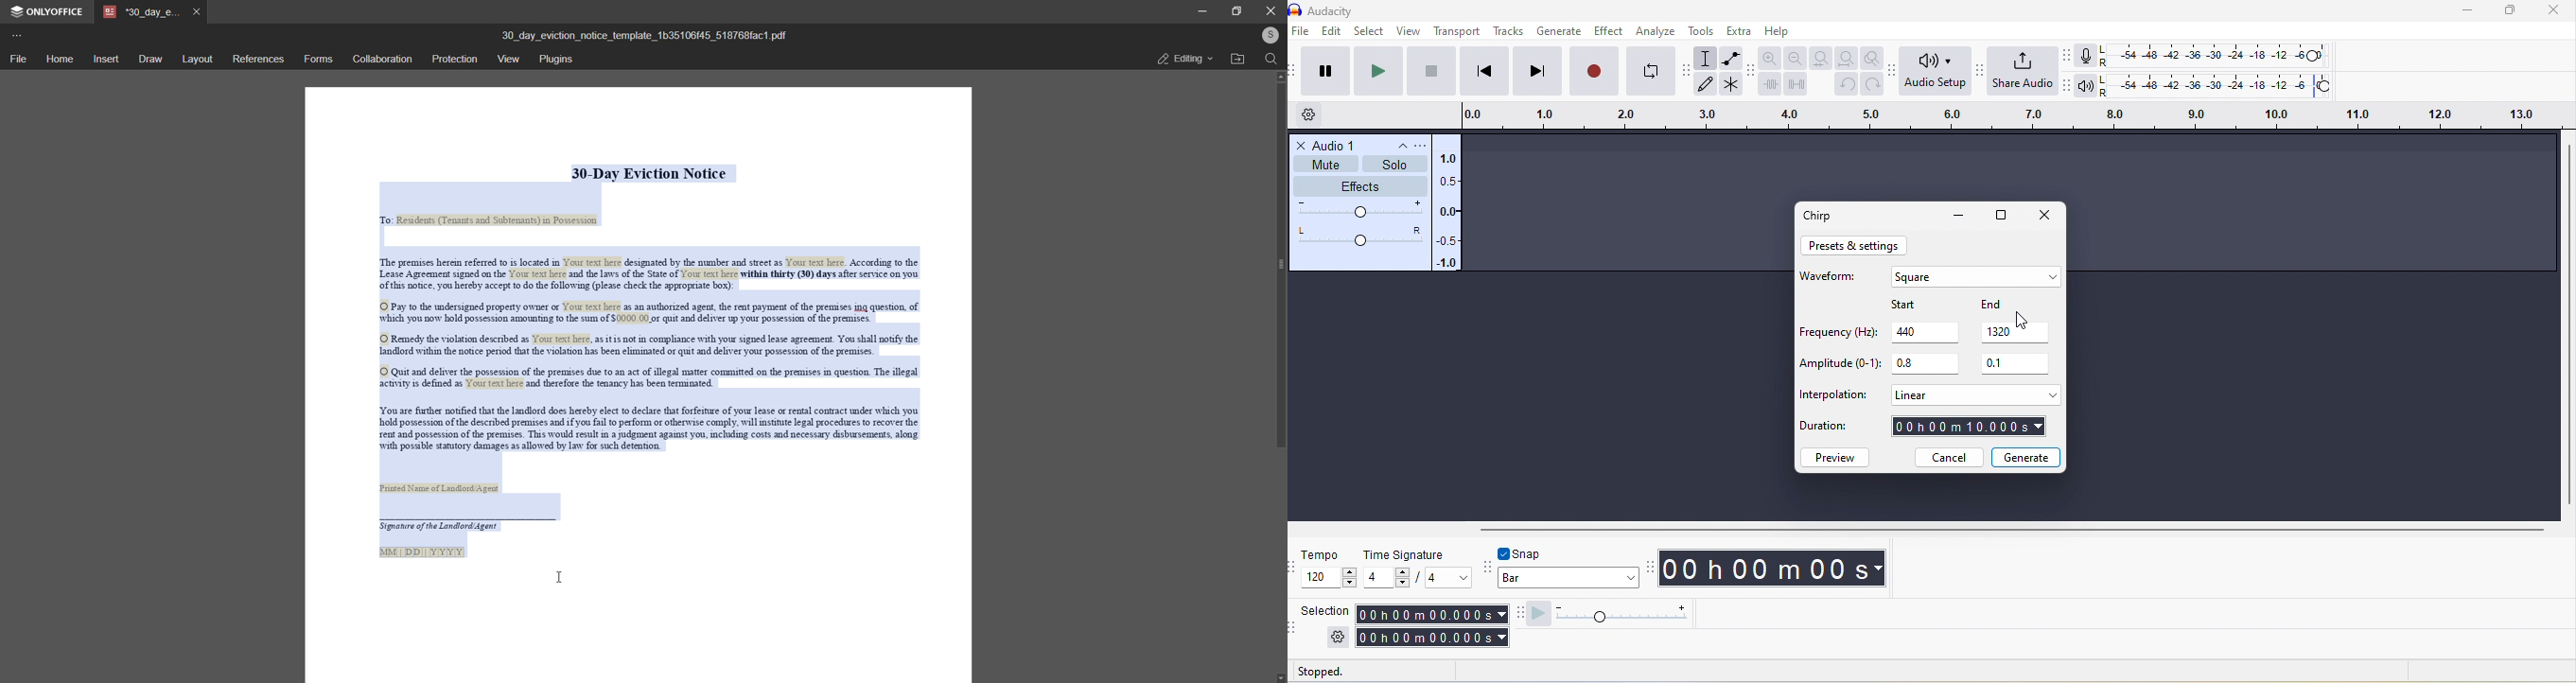  Describe the element at coordinates (1822, 215) in the screenshot. I see `chirp` at that location.